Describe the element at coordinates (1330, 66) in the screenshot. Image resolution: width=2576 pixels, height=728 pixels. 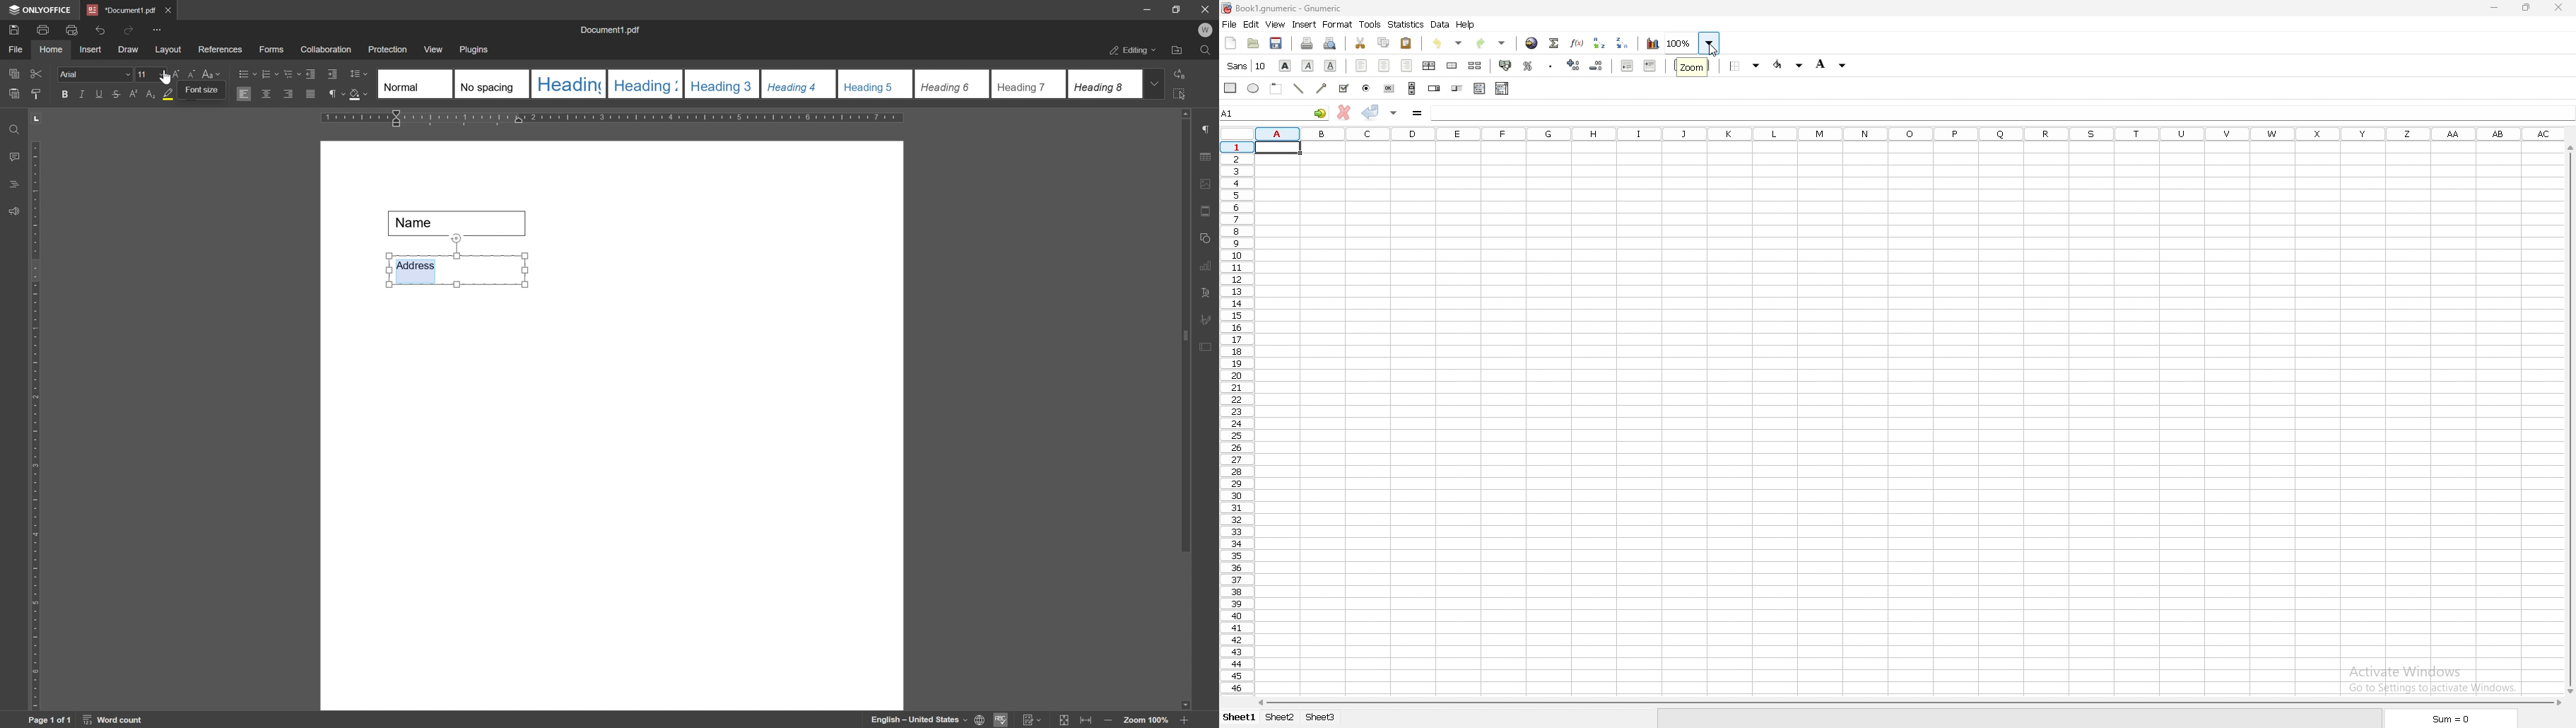
I see `underline` at that location.